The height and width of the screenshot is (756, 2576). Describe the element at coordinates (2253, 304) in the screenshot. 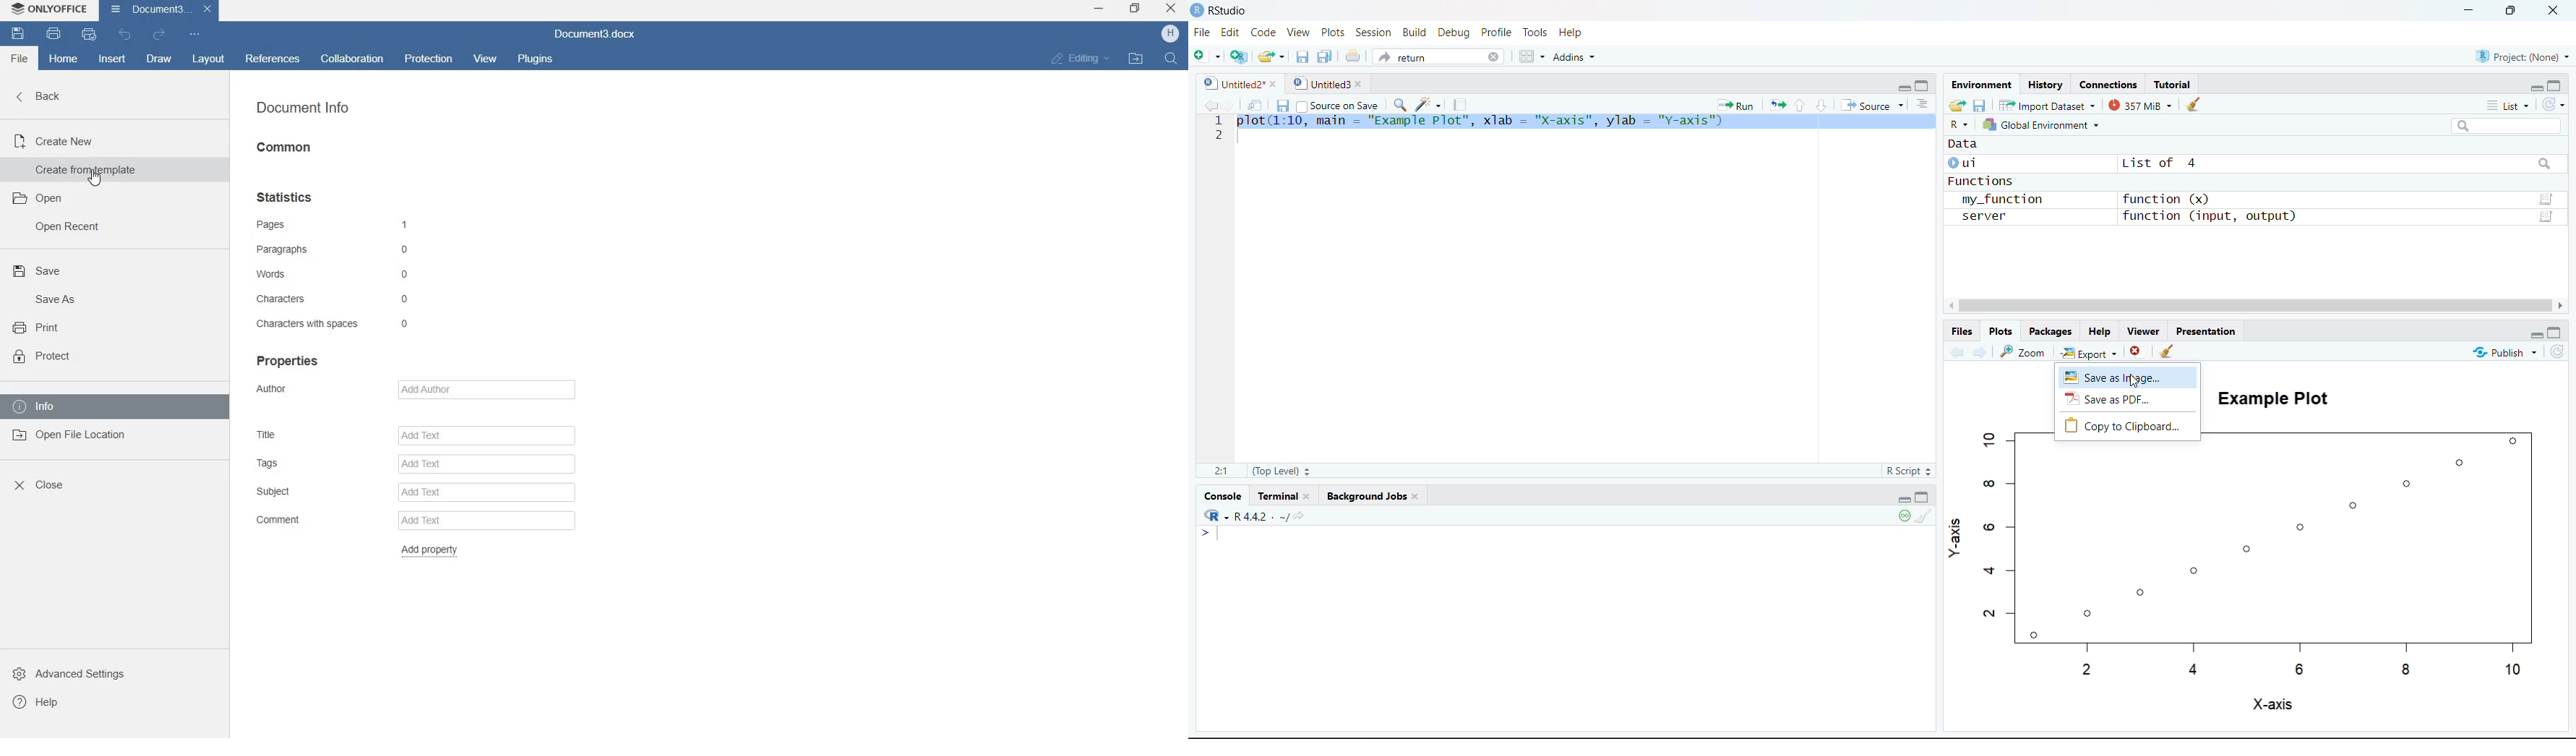

I see `Scrollbar` at that location.